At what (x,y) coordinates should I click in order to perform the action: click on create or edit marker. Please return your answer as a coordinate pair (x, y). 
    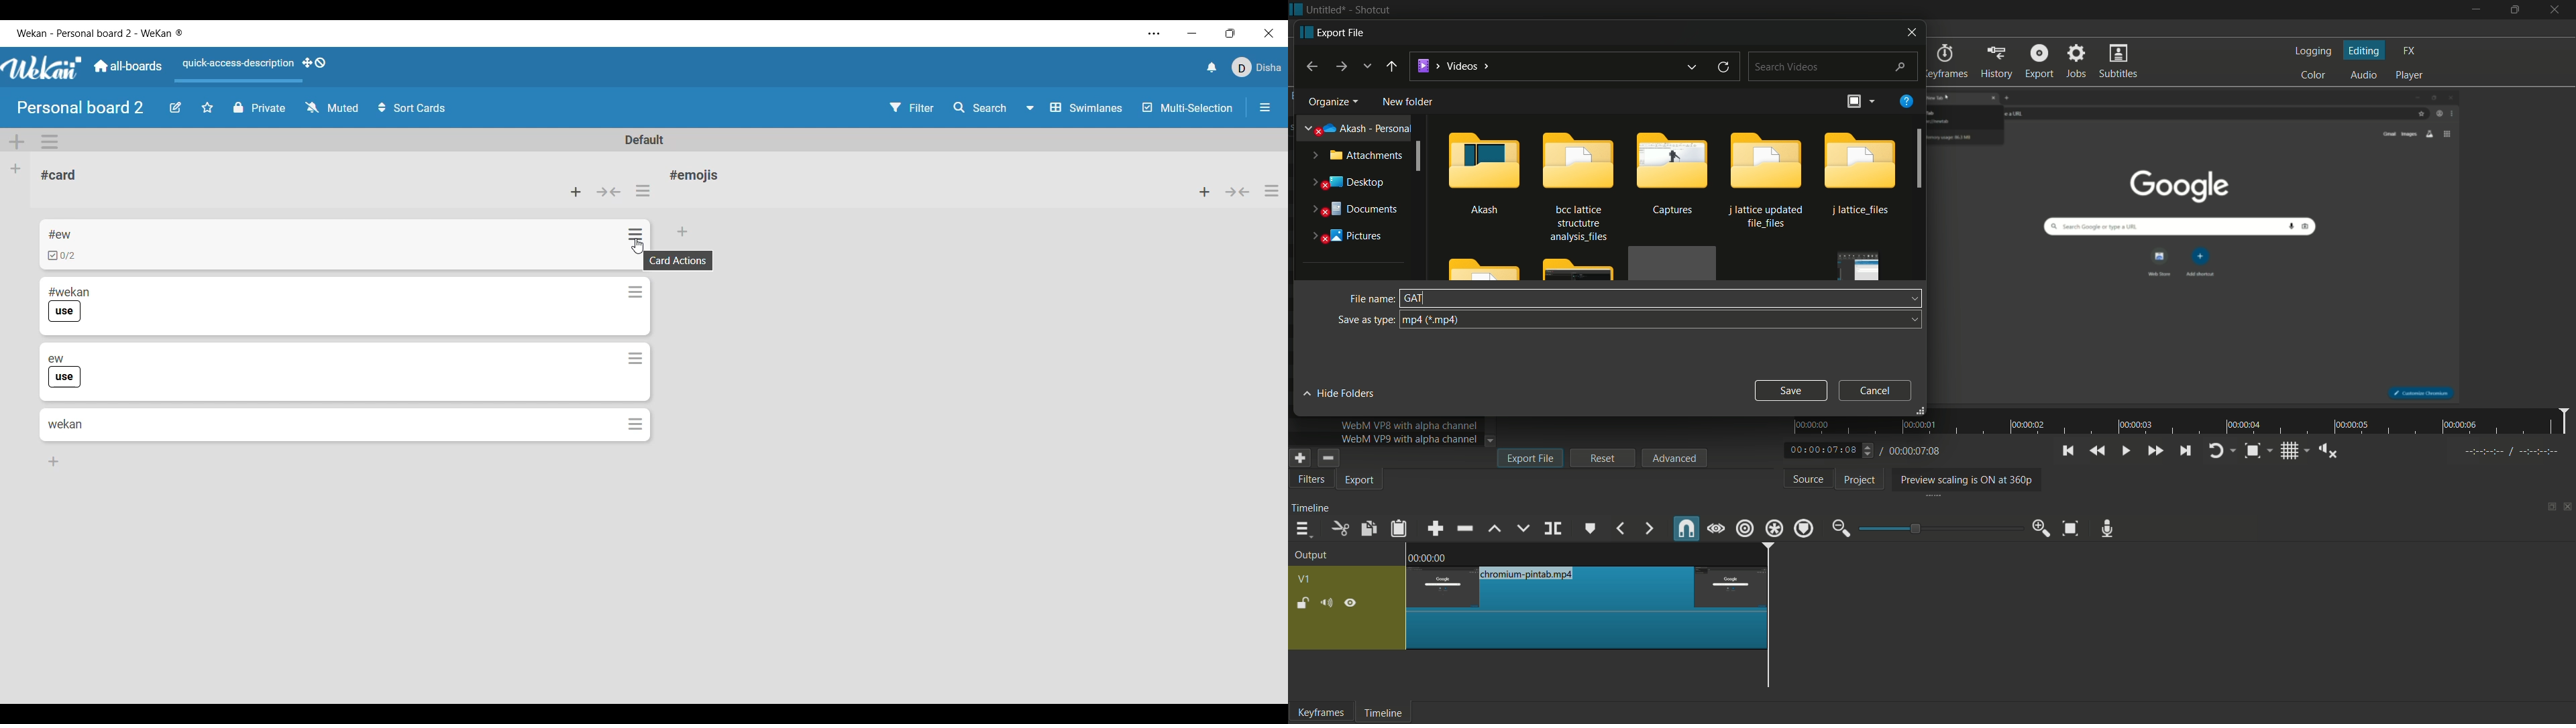
    Looking at the image, I should click on (1591, 529).